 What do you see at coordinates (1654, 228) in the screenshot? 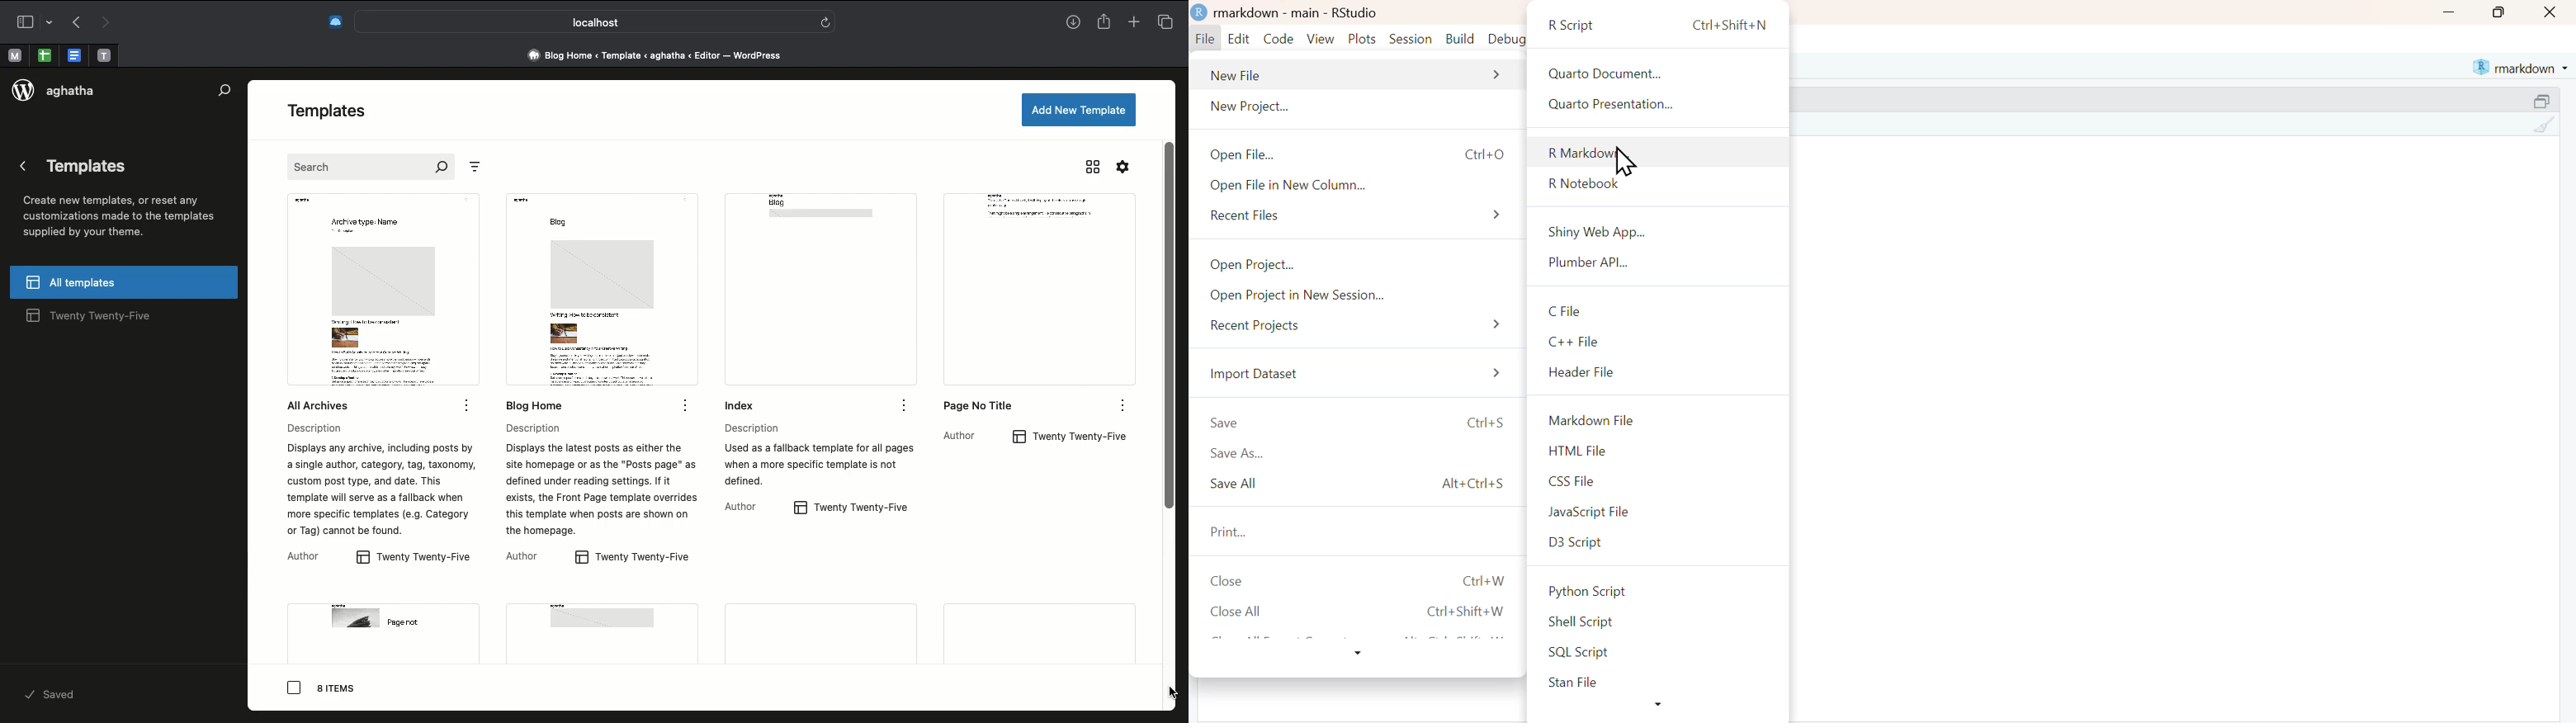
I see `Shiny Web App...` at bounding box center [1654, 228].